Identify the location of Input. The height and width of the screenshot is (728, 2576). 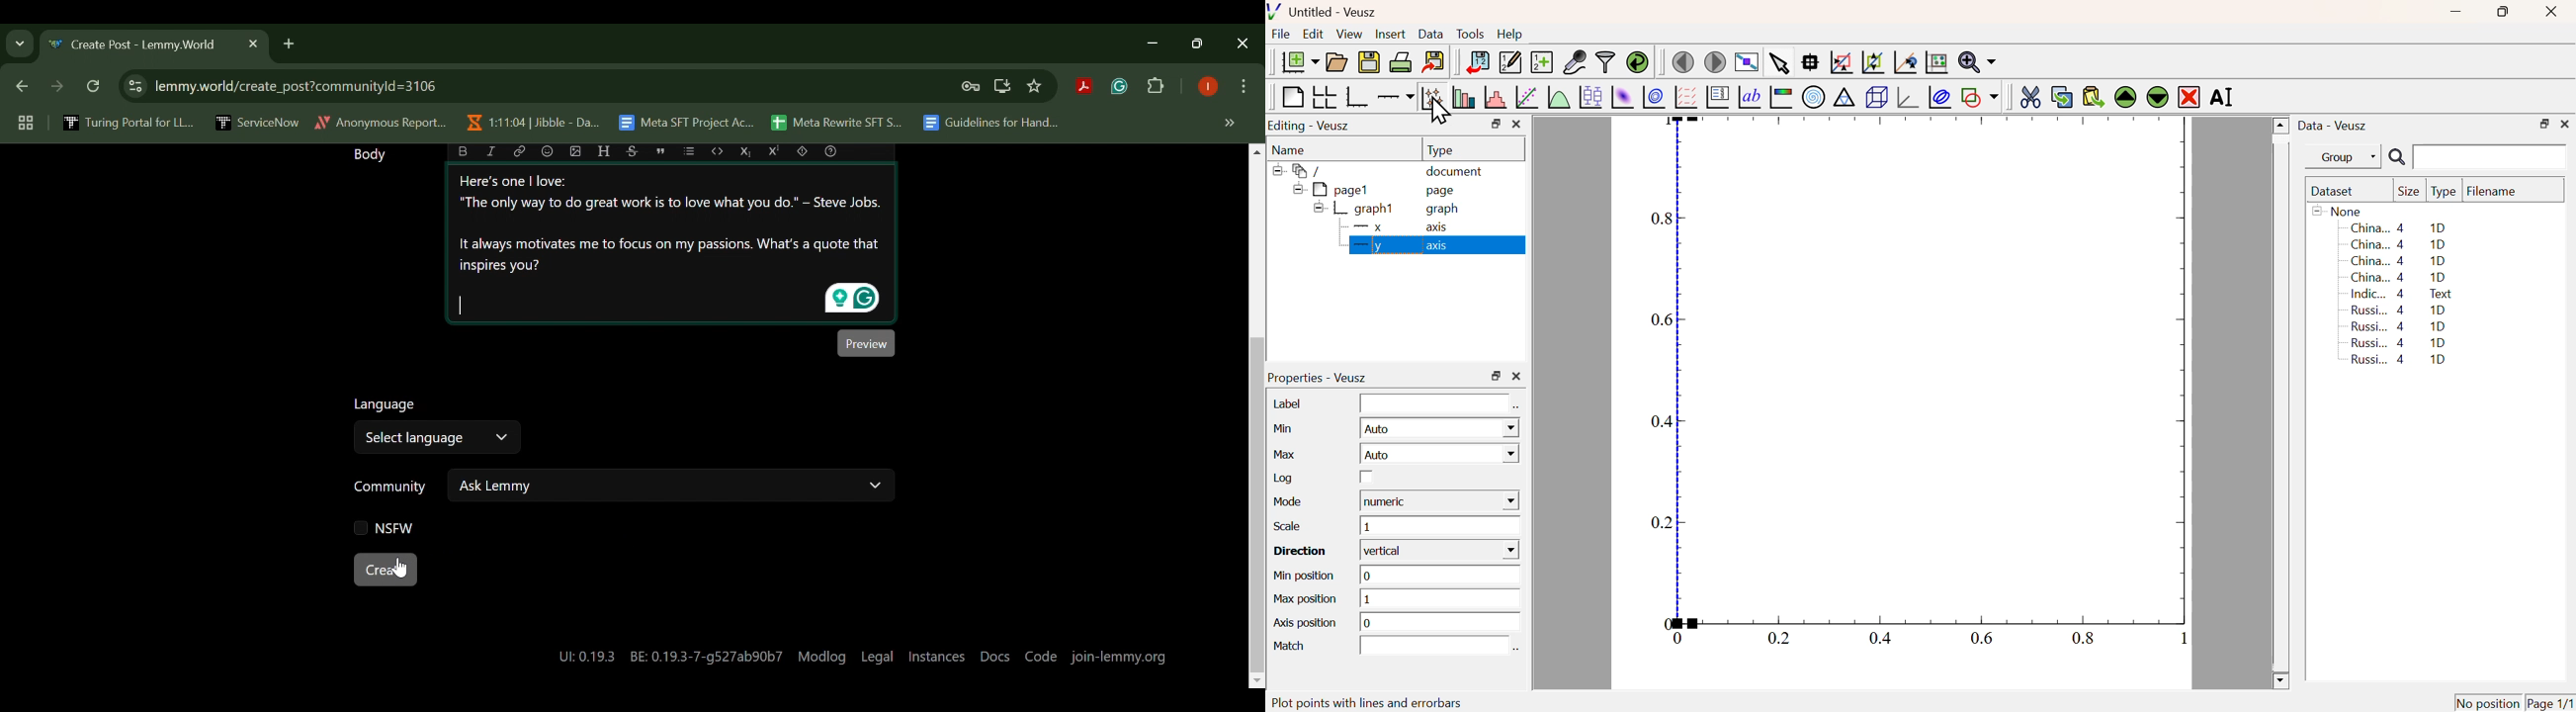
(1434, 404).